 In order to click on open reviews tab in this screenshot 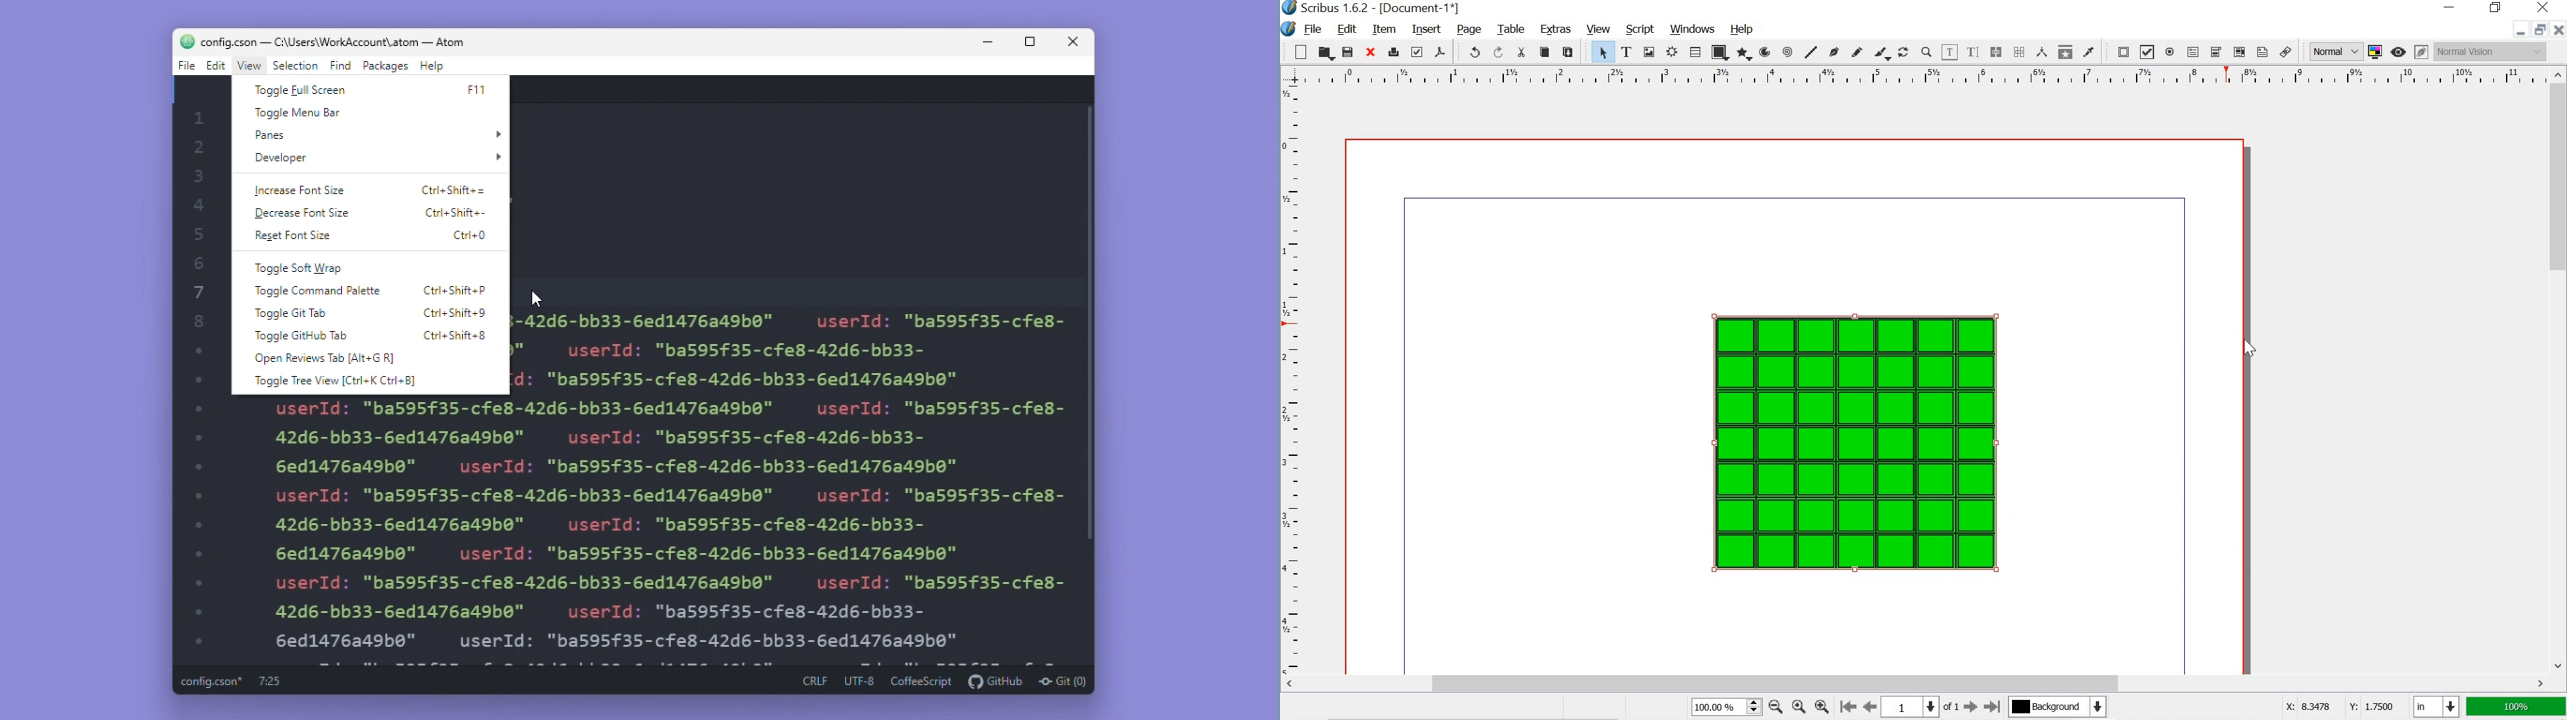, I will do `click(322, 357)`.